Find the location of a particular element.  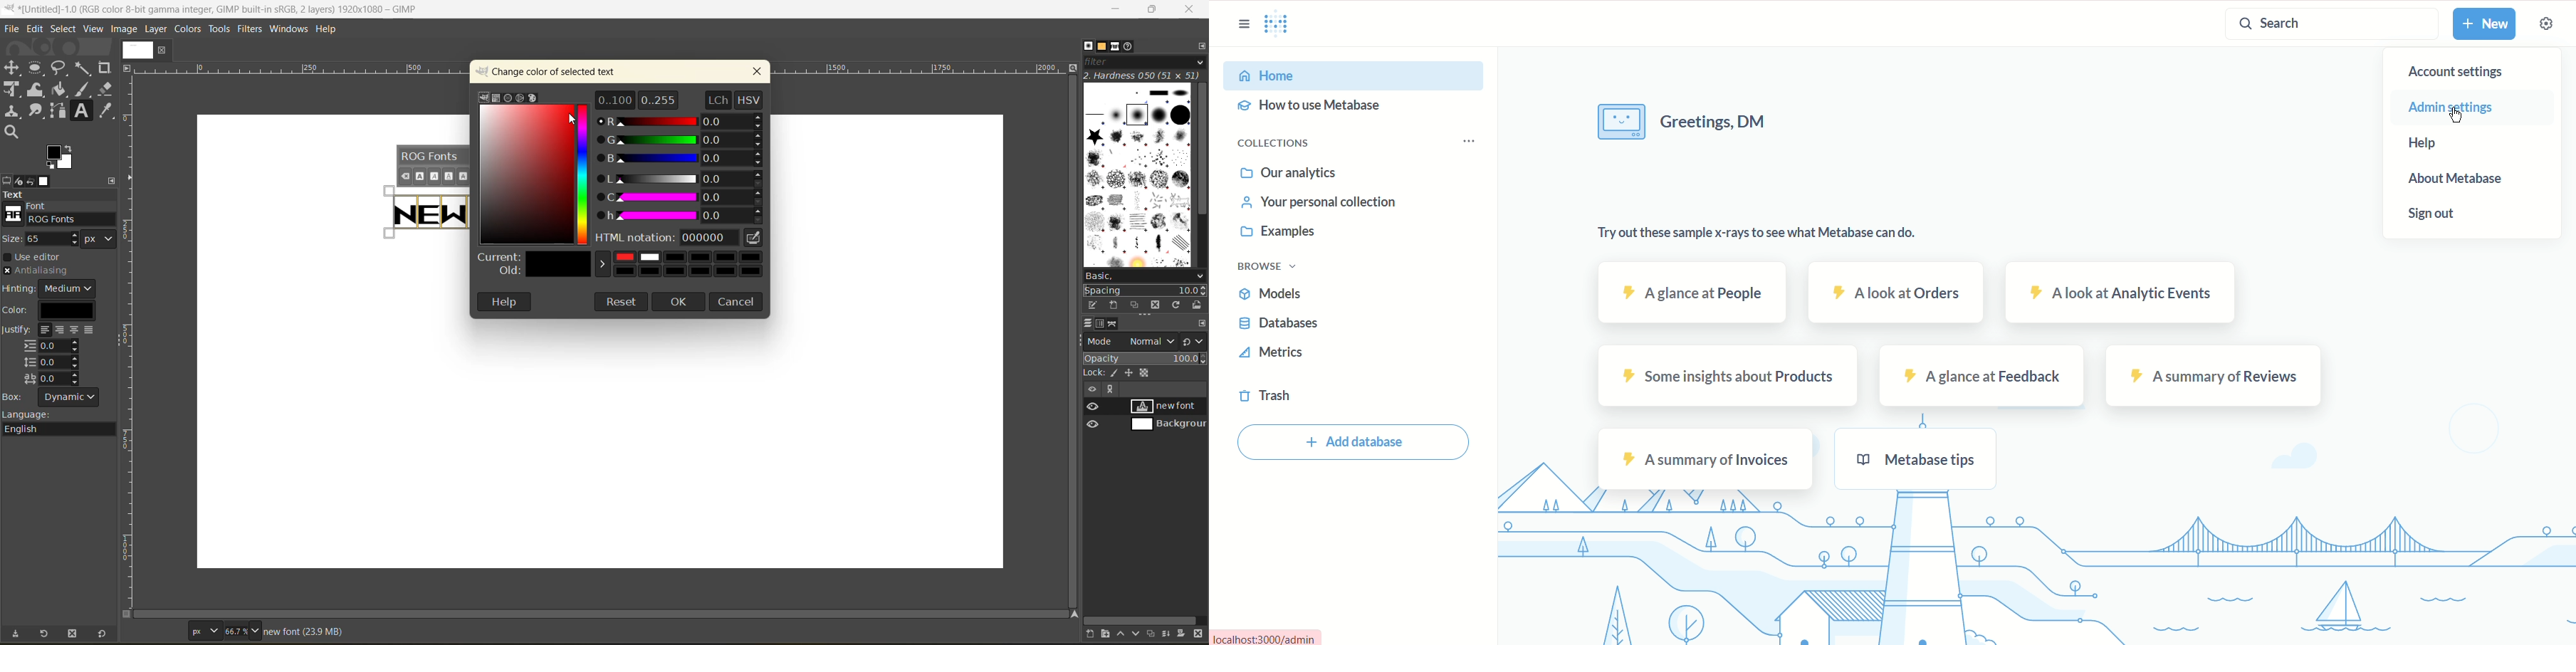

raise this layer is located at coordinates (1124, 632).